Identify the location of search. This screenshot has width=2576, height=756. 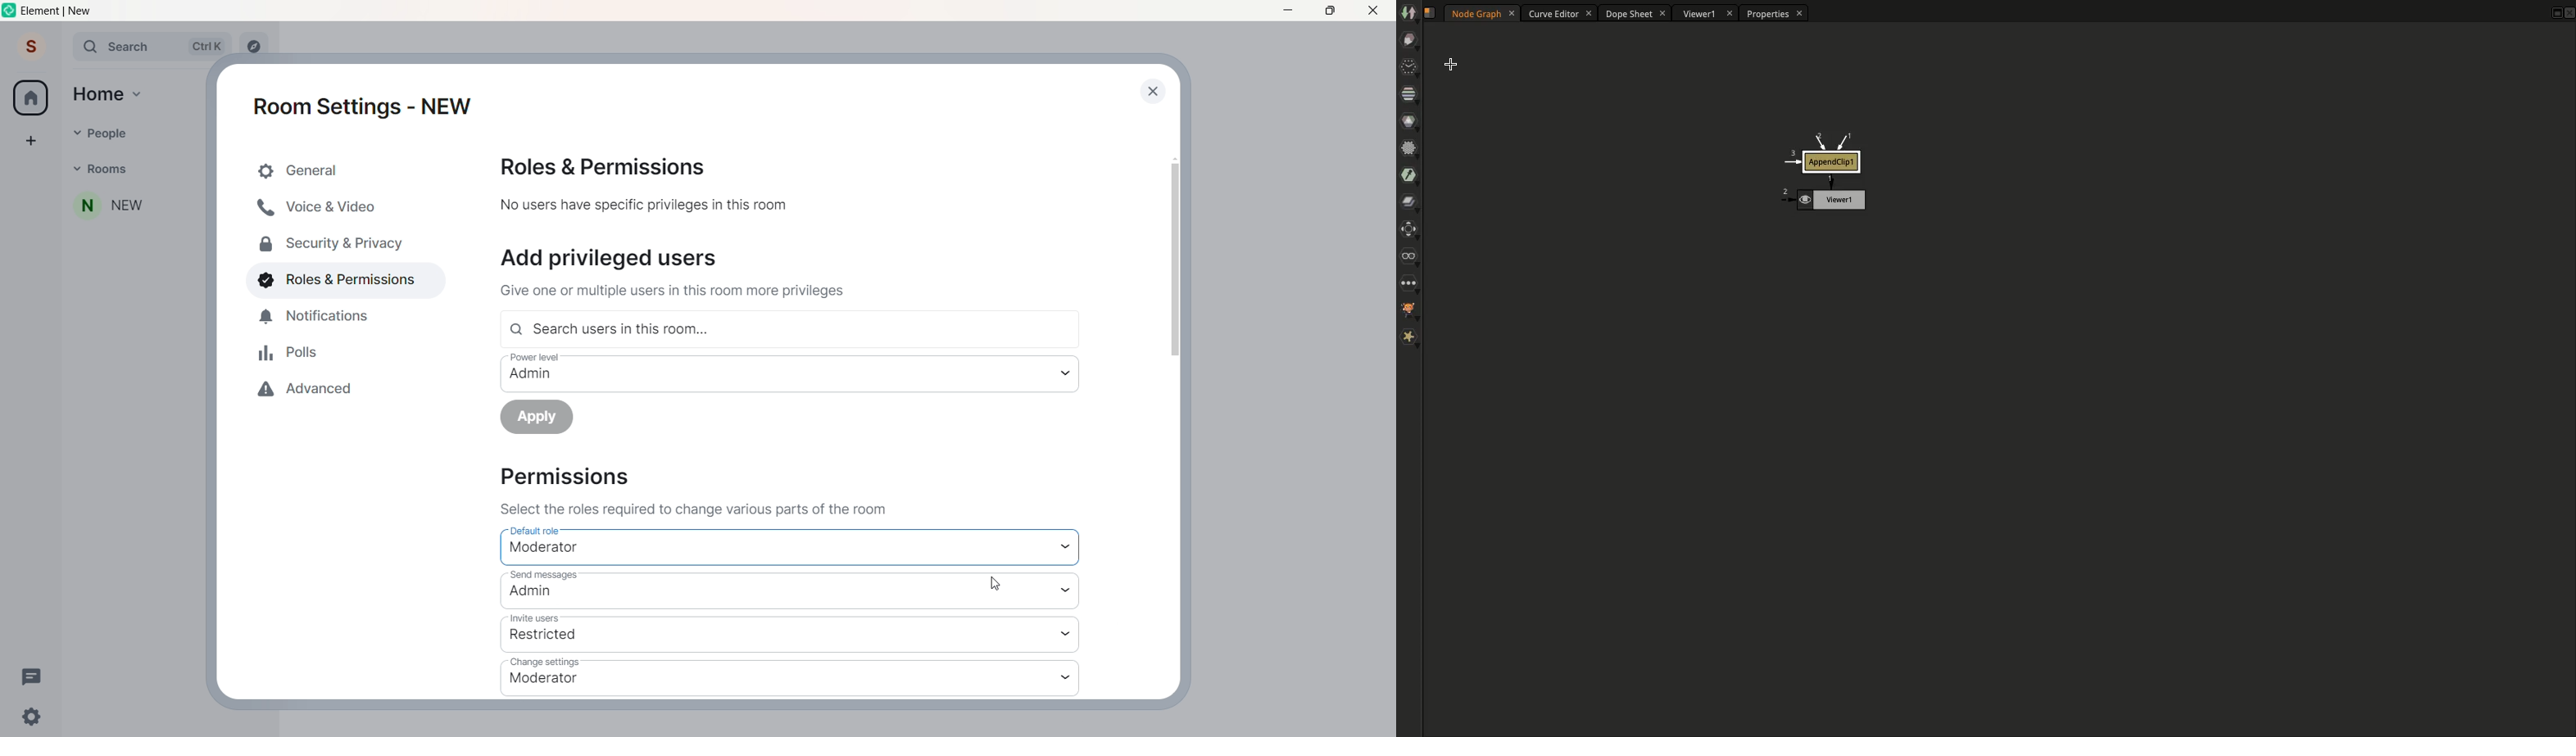
(144, 45).